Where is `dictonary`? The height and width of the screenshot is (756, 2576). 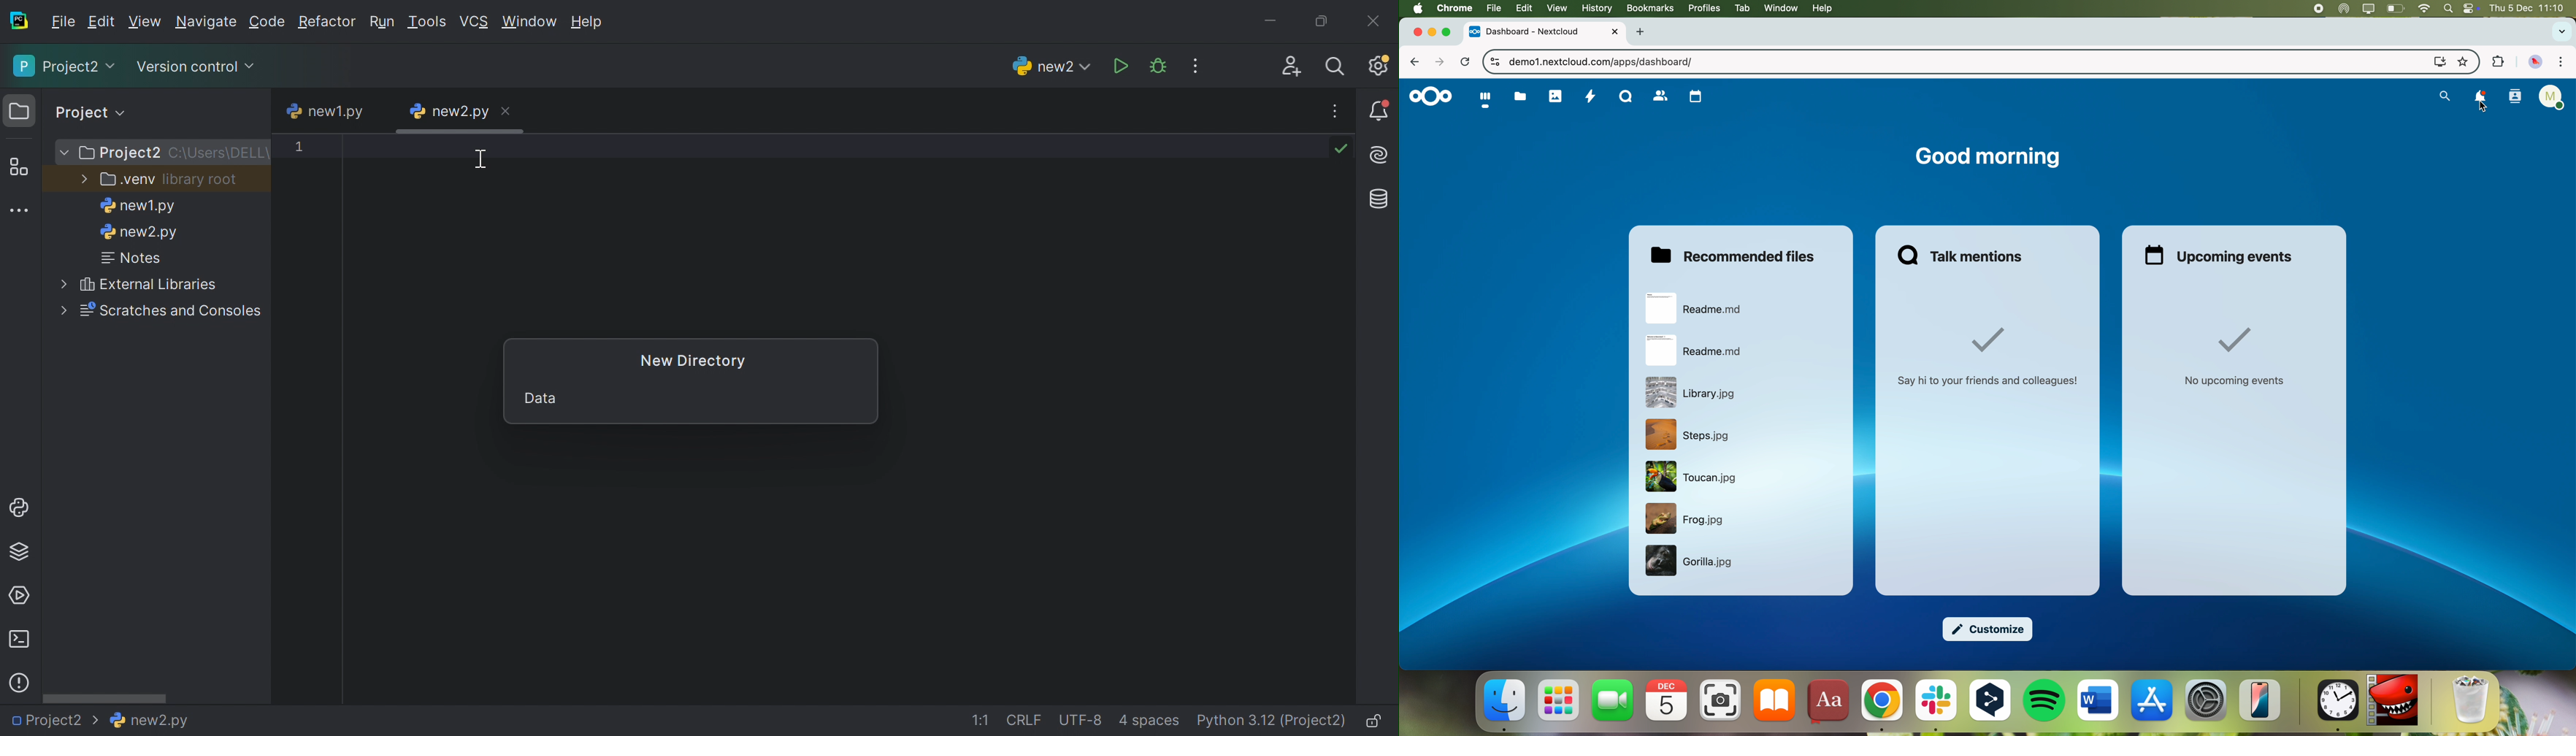
dictonary is located at coordinates (1827, 703).